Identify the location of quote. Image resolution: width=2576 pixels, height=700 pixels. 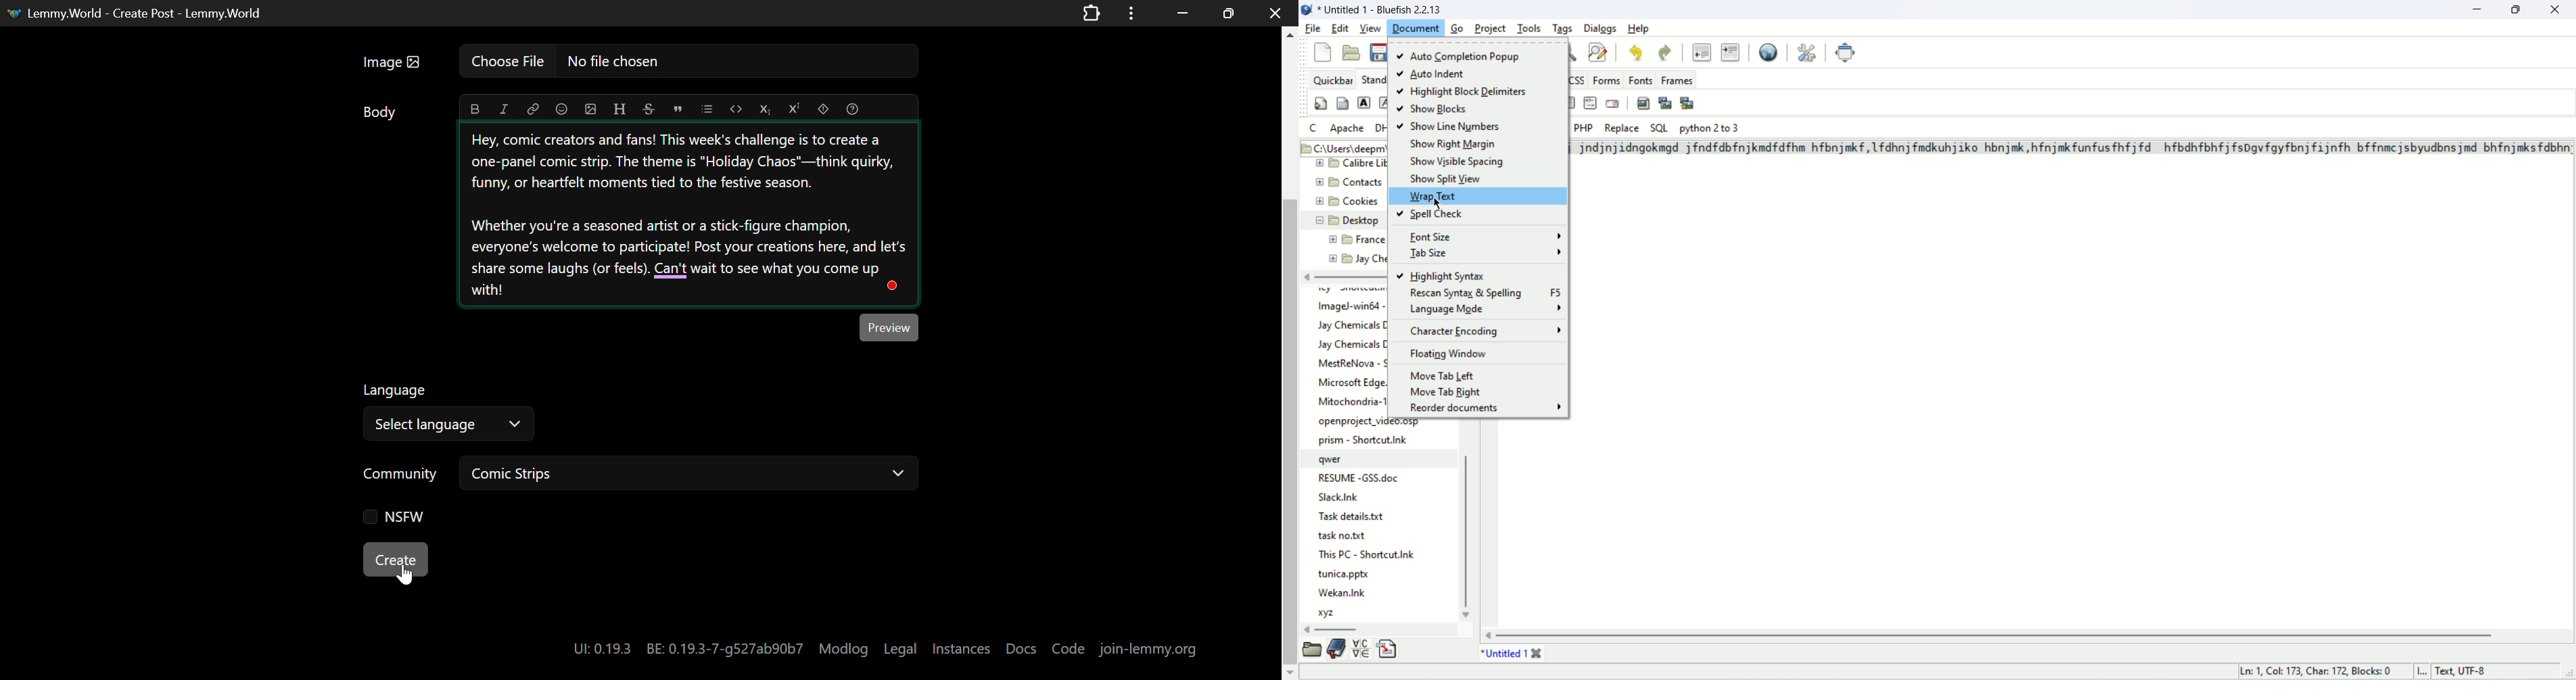
(678, 108).